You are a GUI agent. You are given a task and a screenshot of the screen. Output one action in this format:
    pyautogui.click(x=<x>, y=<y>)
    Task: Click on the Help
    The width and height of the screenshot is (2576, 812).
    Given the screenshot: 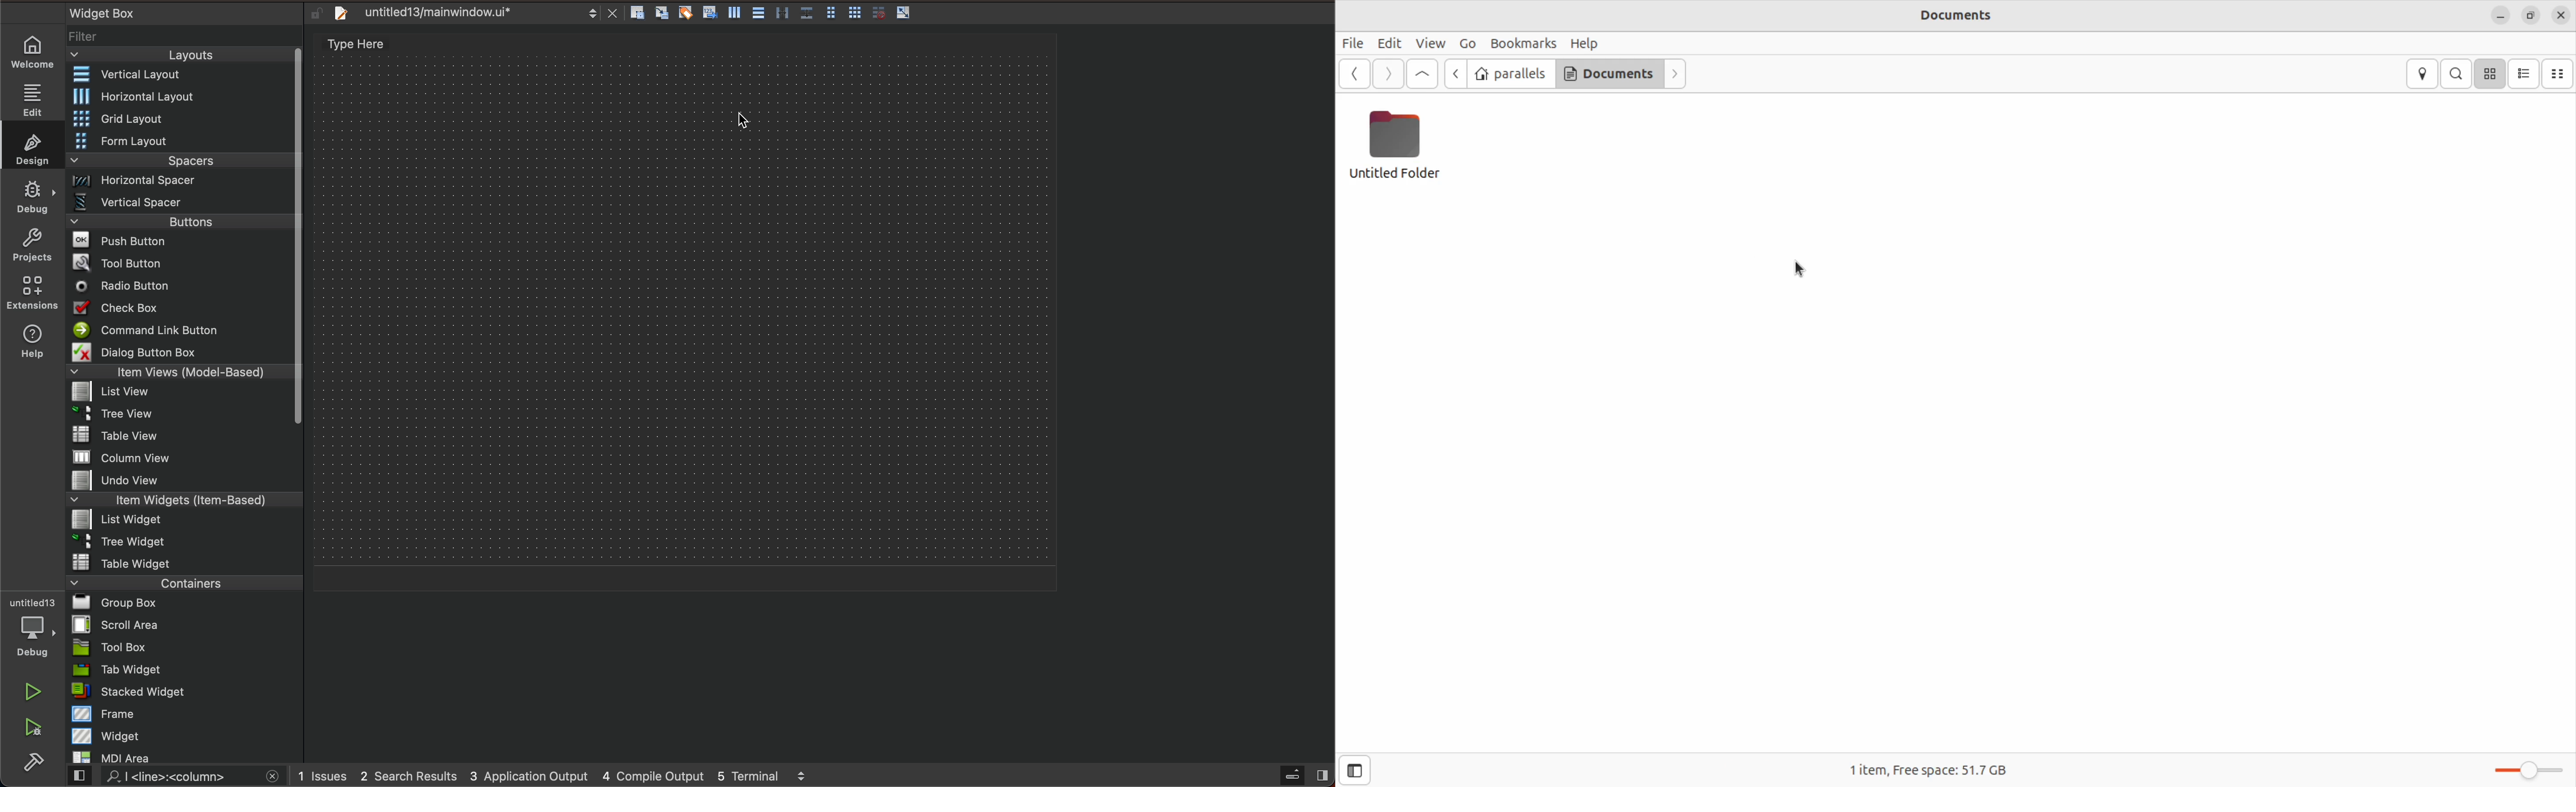 What is the action you would take?
    pyautogui.click(x=1586, y=44)
    